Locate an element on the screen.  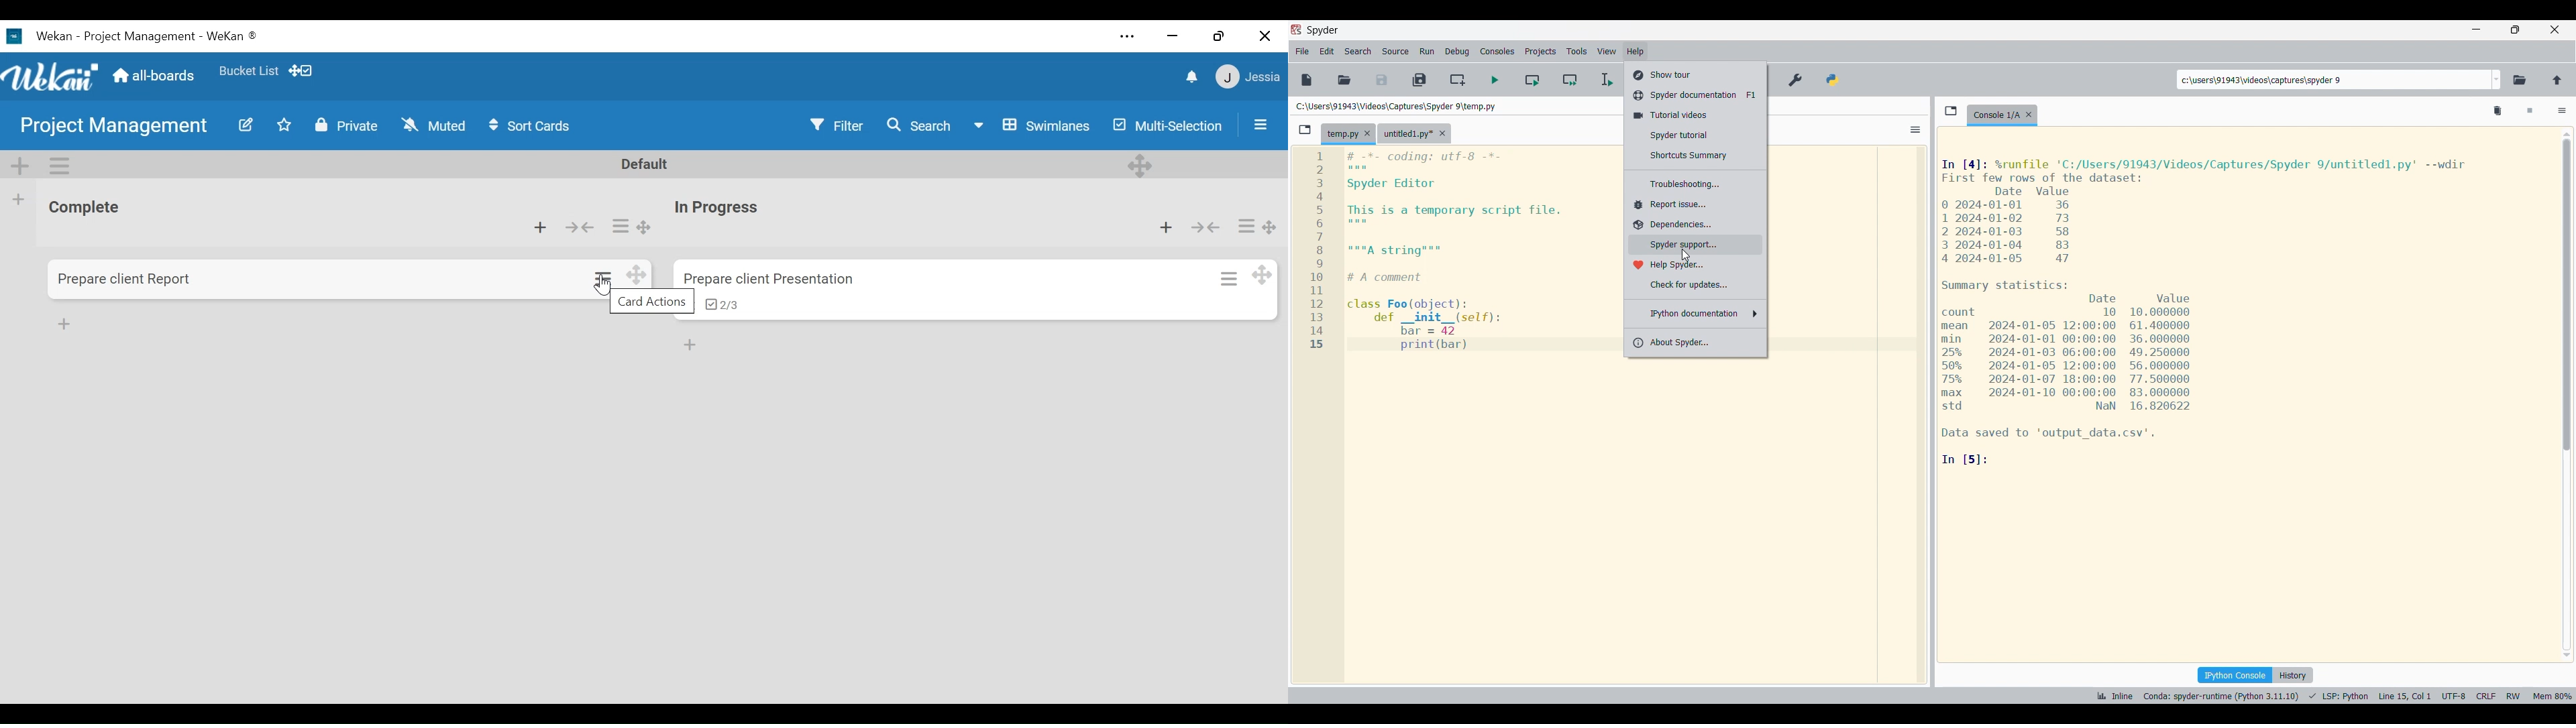
Run current cell and go to next one is located at coordinates (1570, 80).